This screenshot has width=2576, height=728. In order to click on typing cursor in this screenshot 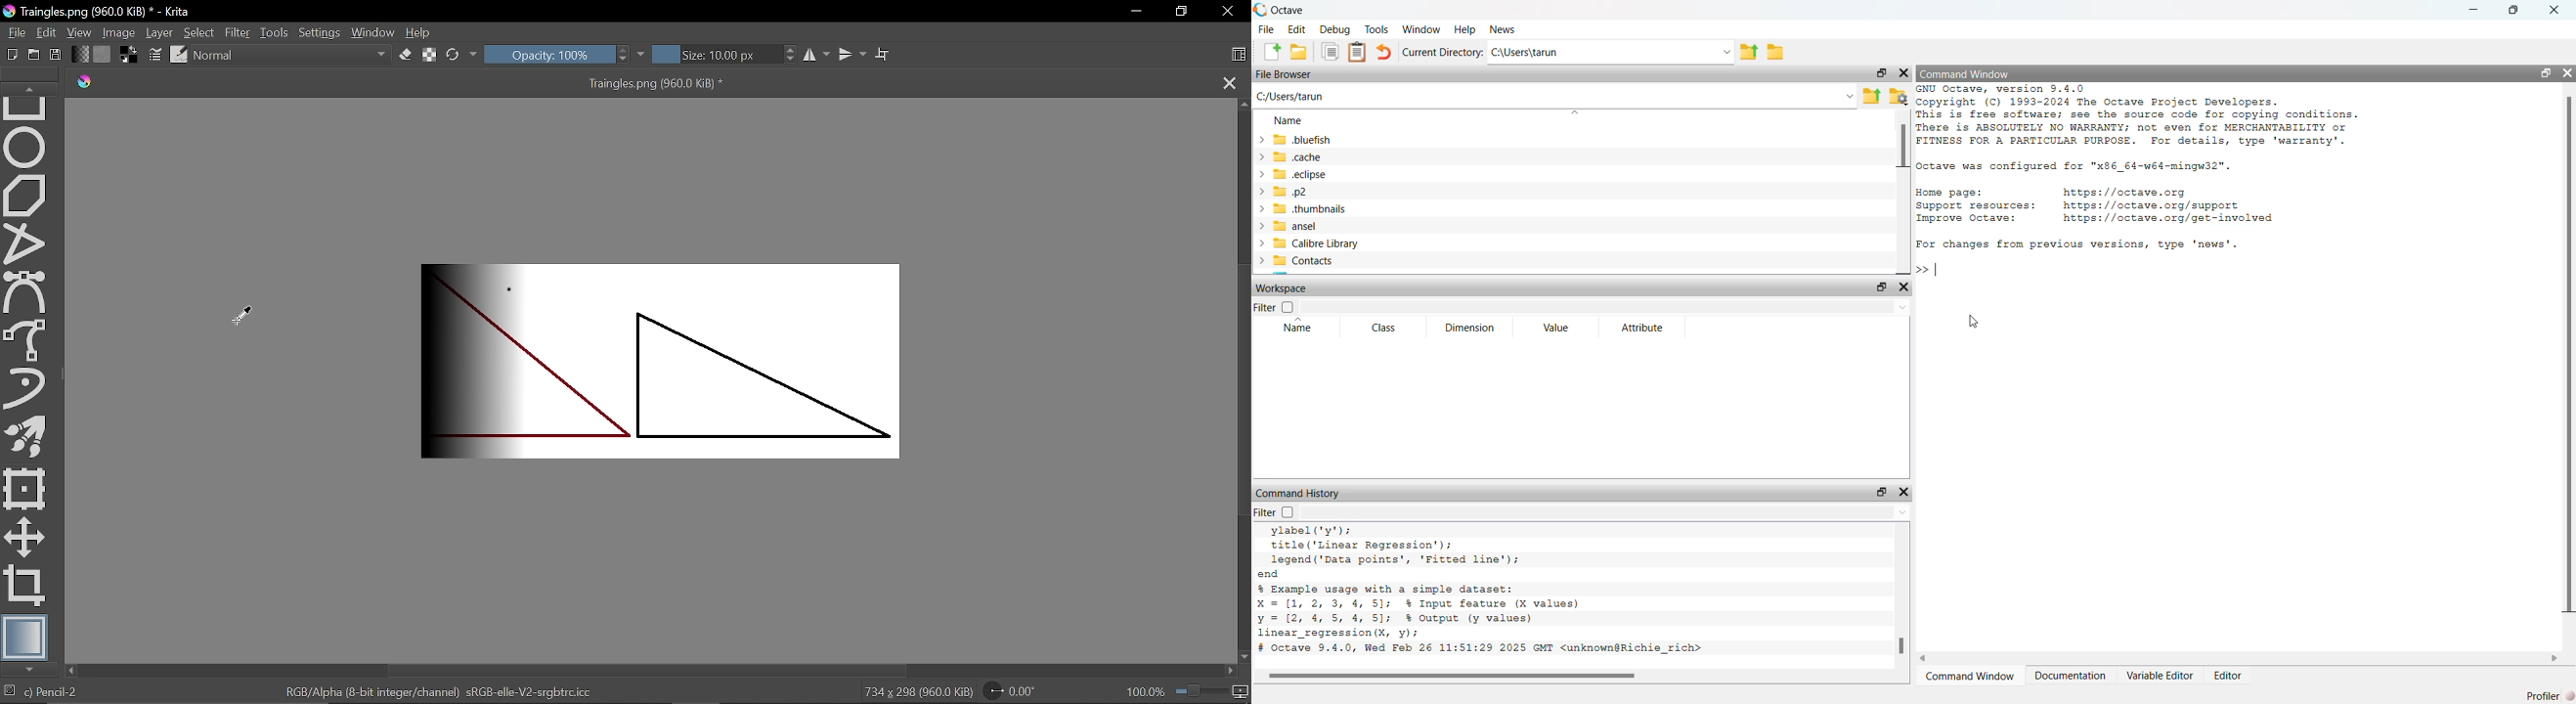, I will do `click(1940, 268)`.